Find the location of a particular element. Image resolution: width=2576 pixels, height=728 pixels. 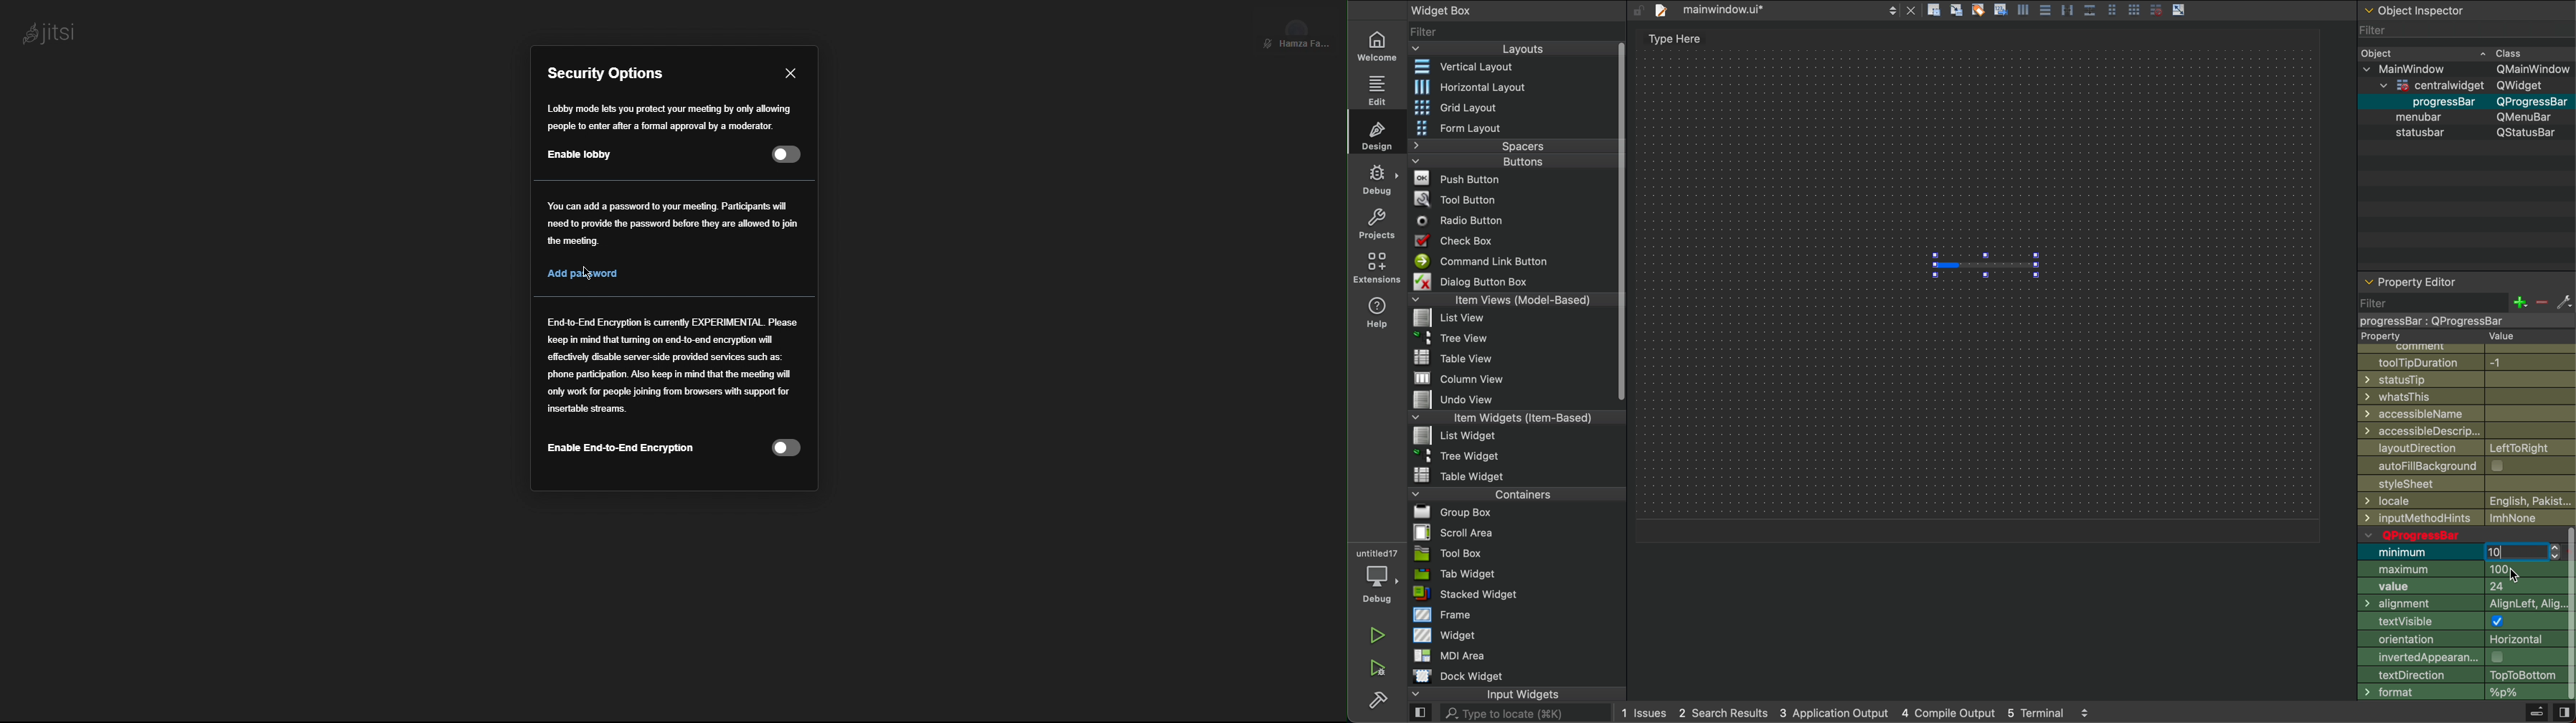

build is located at coordinates (1378, 698).